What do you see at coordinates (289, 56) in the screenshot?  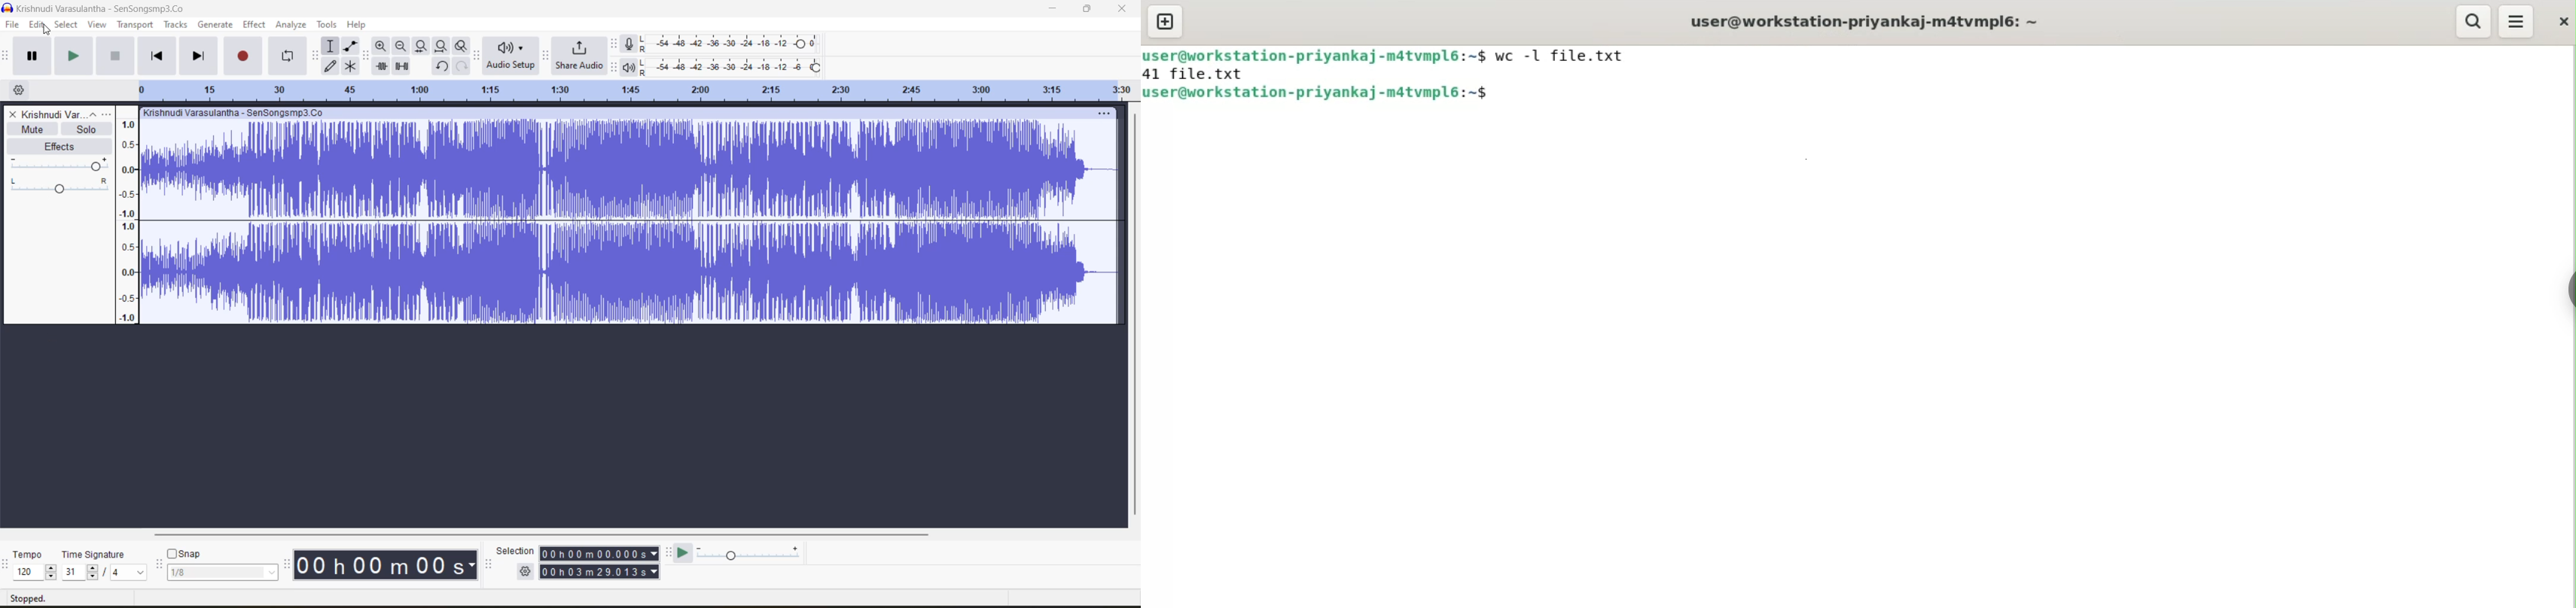 I see `enable looping` at bounding box center [289, 56].